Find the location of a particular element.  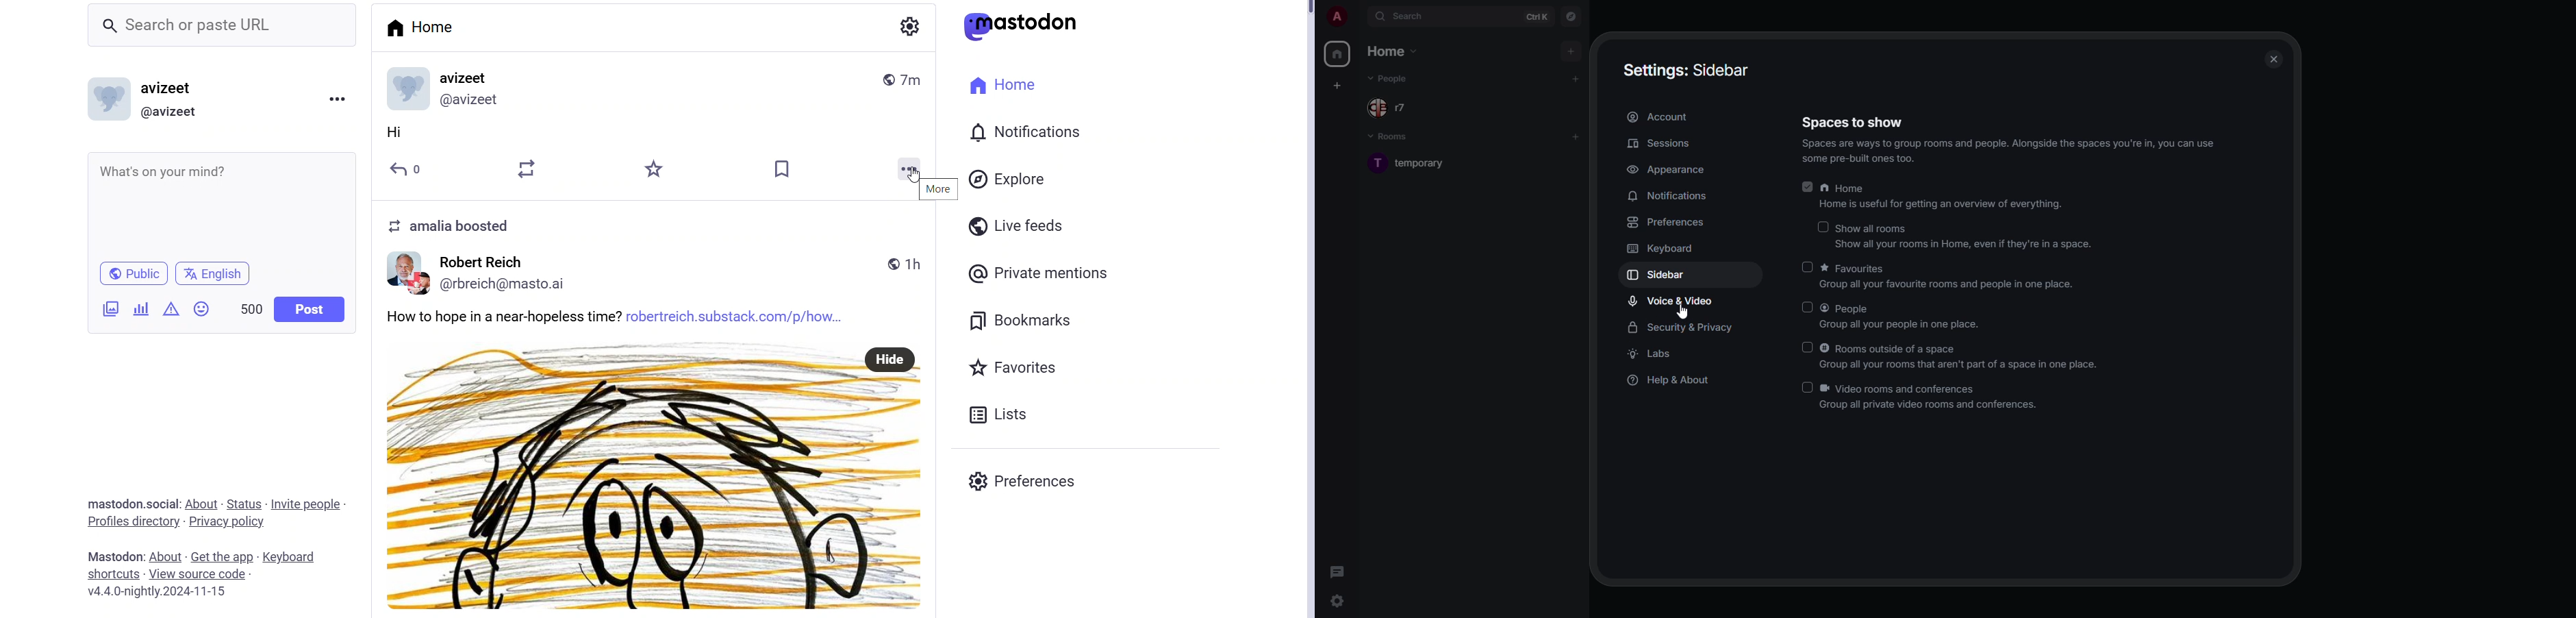

scroll bar is located at coordinates (1307, 311).